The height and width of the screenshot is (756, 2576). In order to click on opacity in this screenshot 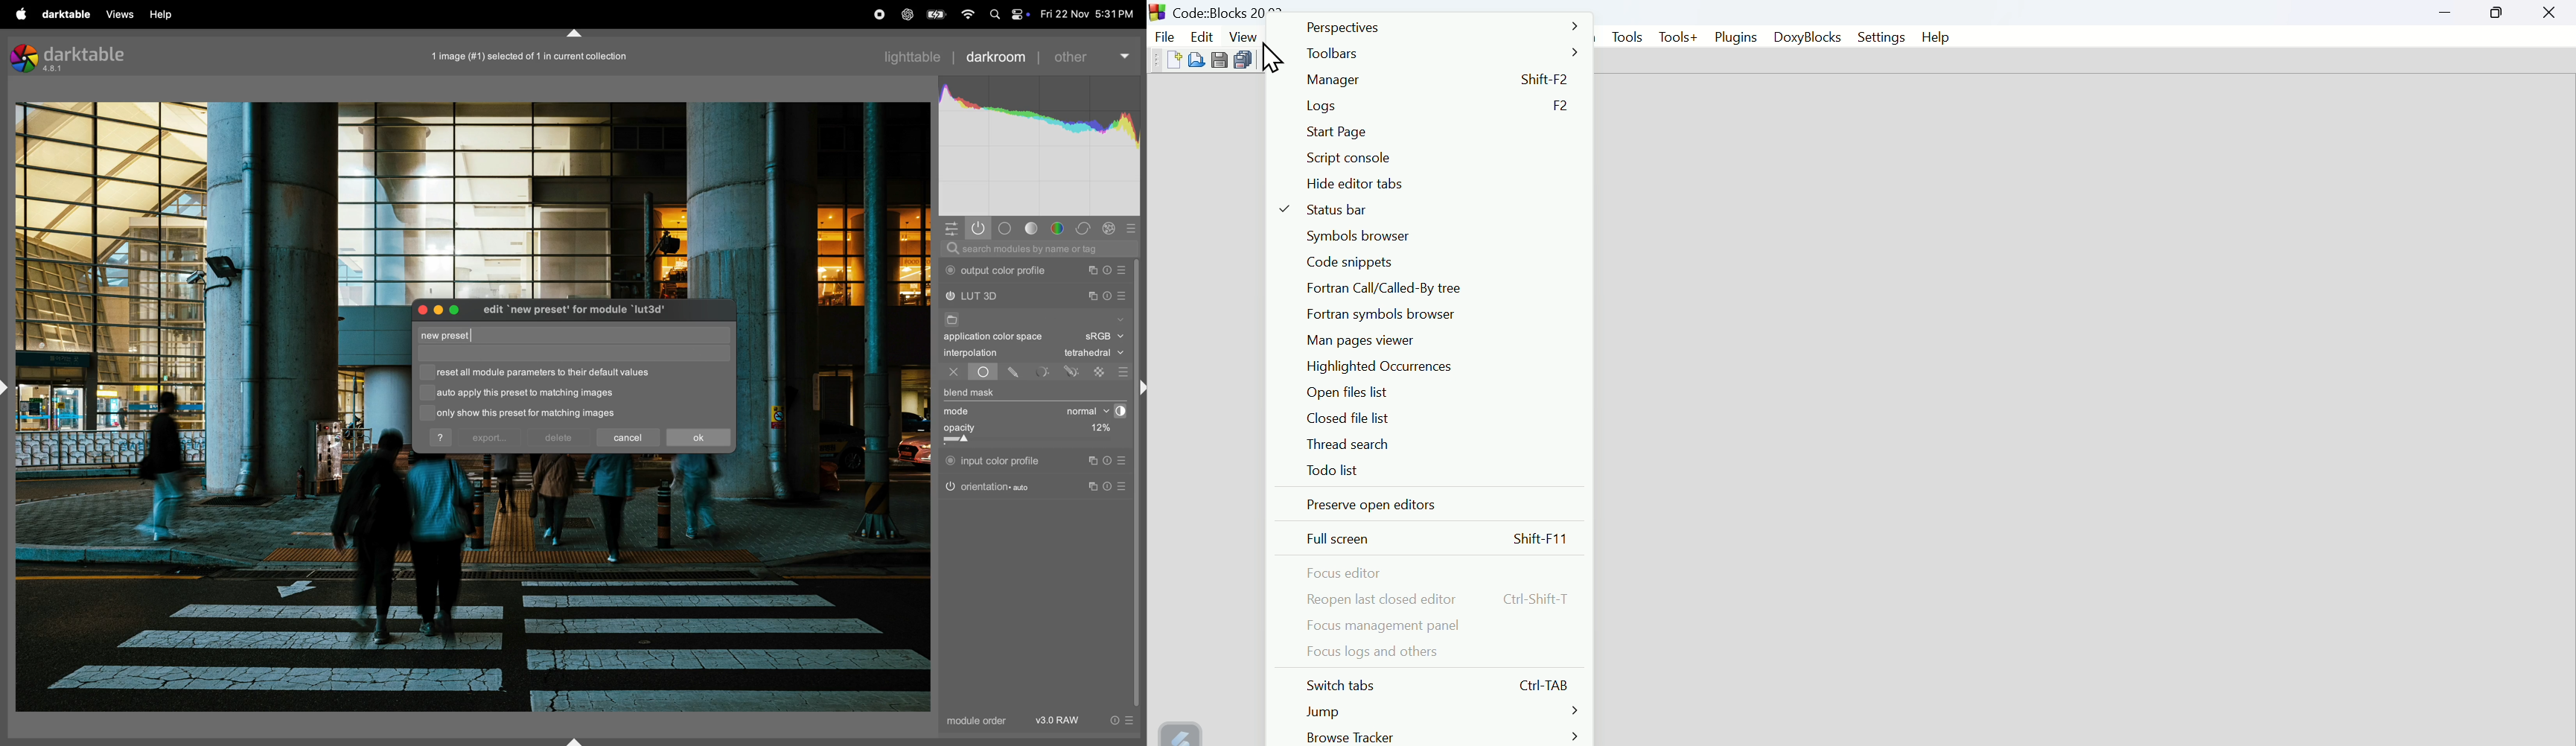, I will do `click(1006, 432)`.